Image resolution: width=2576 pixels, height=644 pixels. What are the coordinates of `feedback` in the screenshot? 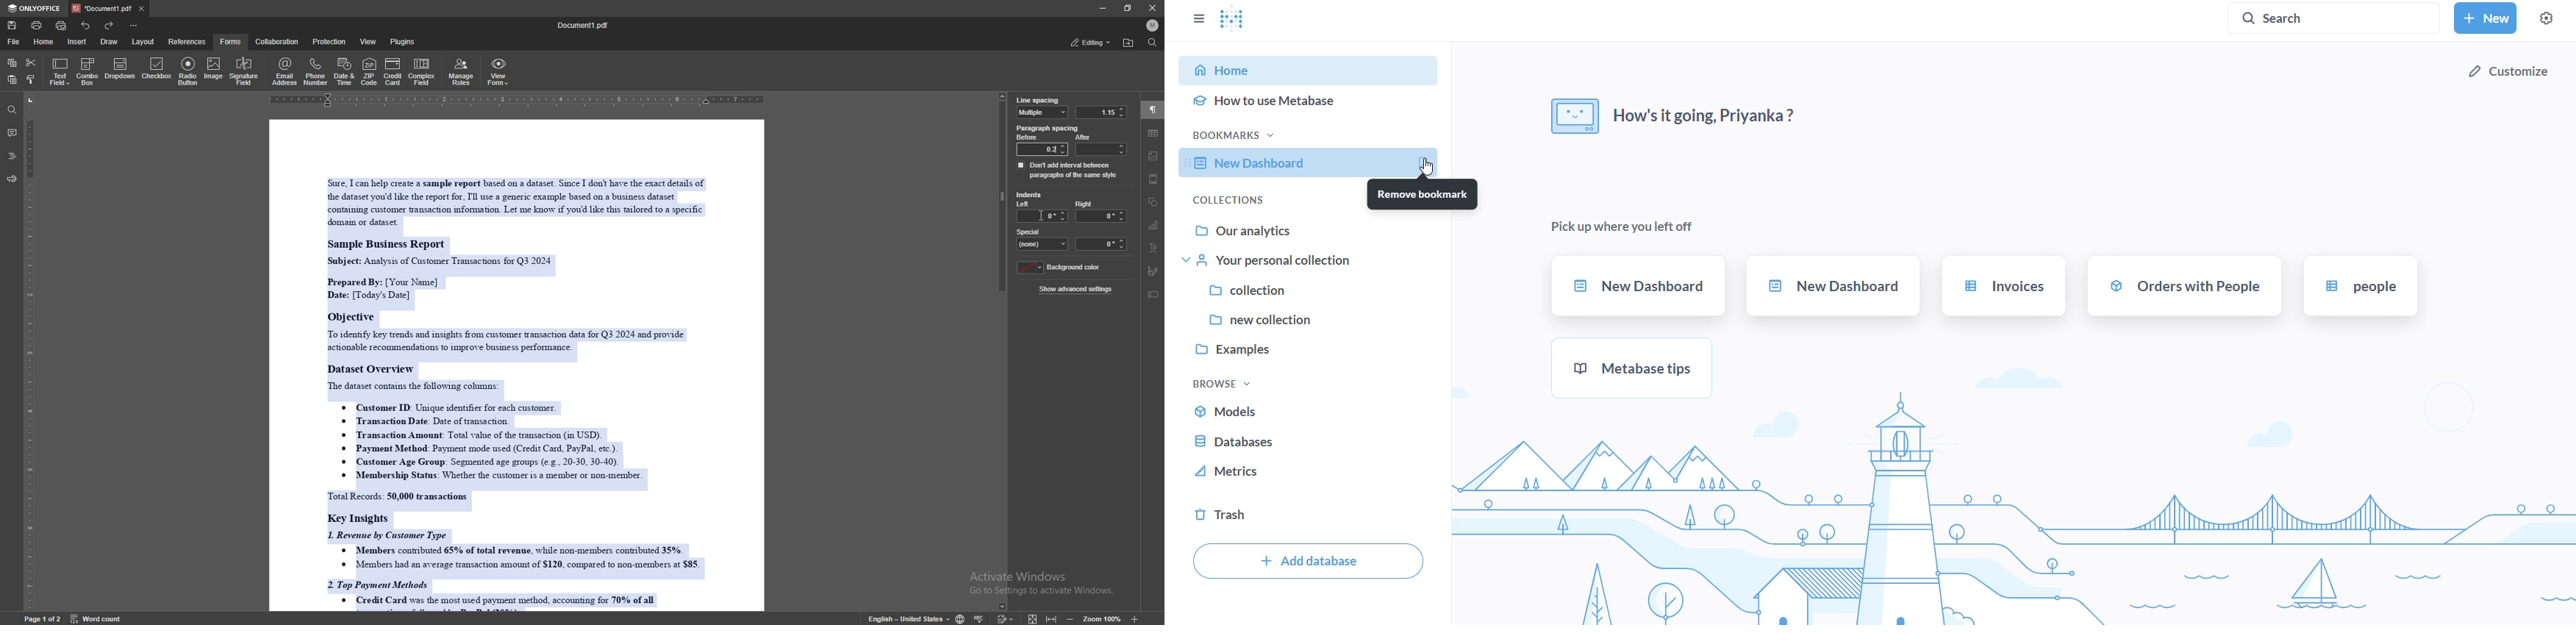 It's located at (12, 180).